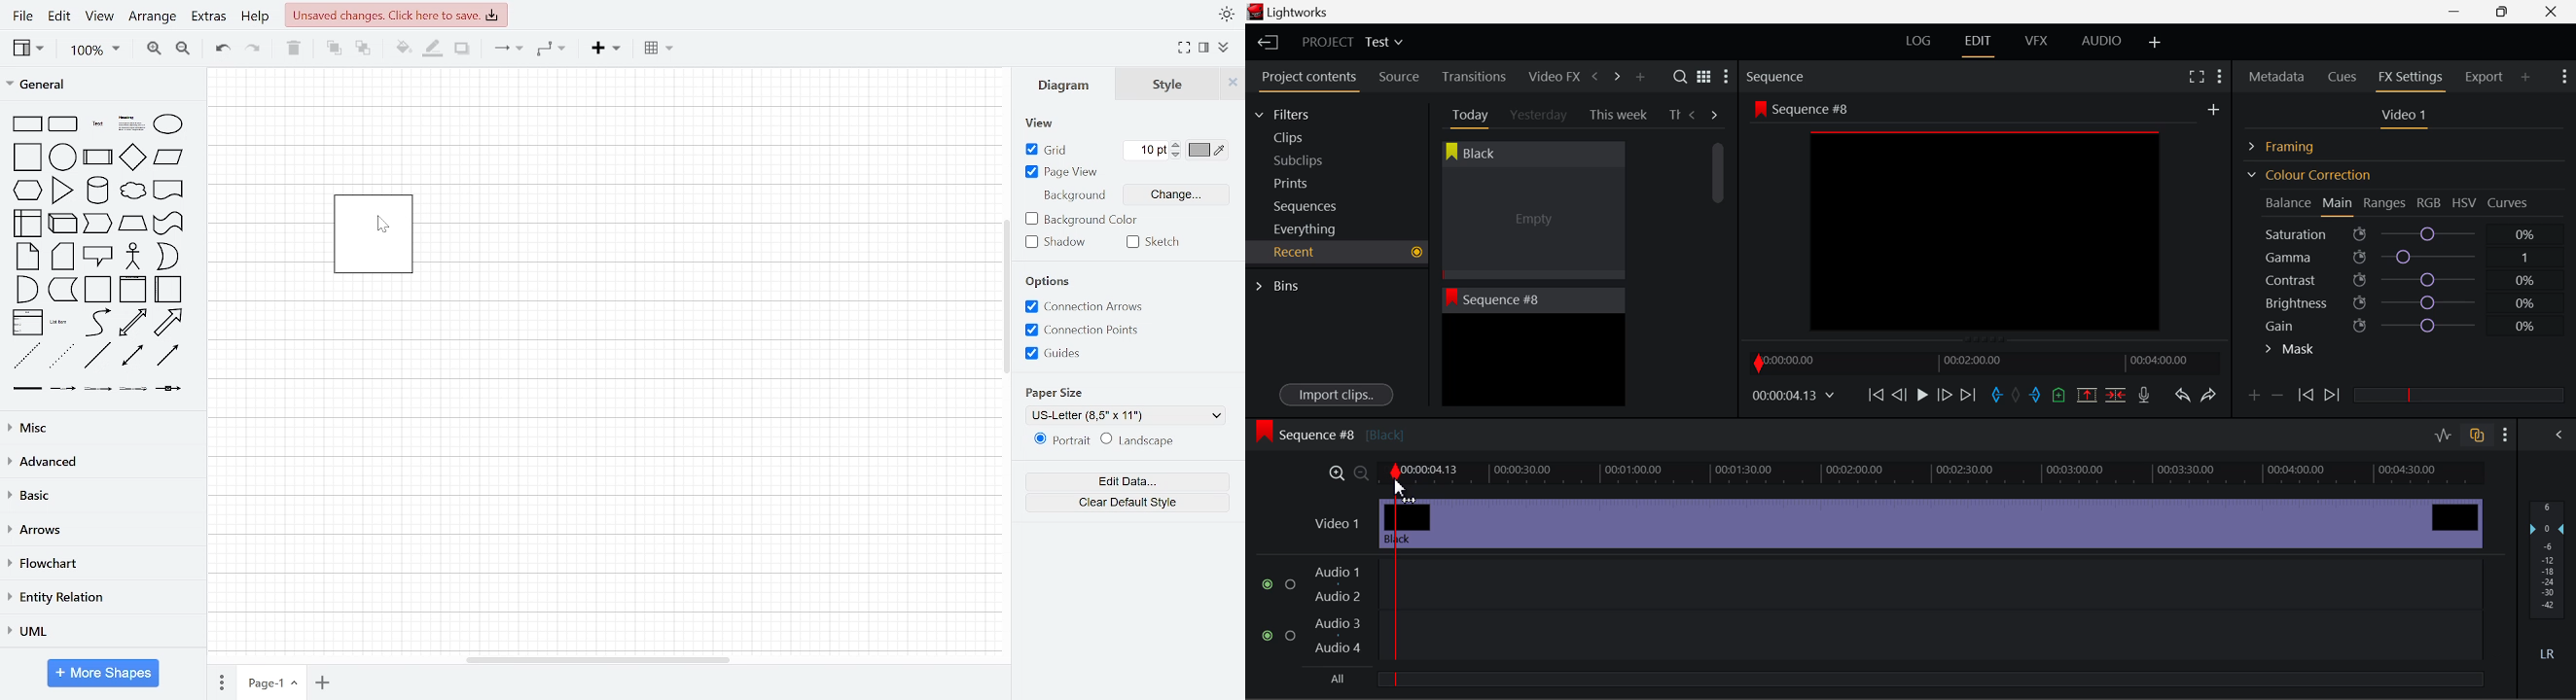  I want to click on connector with label, so click(62, 389).